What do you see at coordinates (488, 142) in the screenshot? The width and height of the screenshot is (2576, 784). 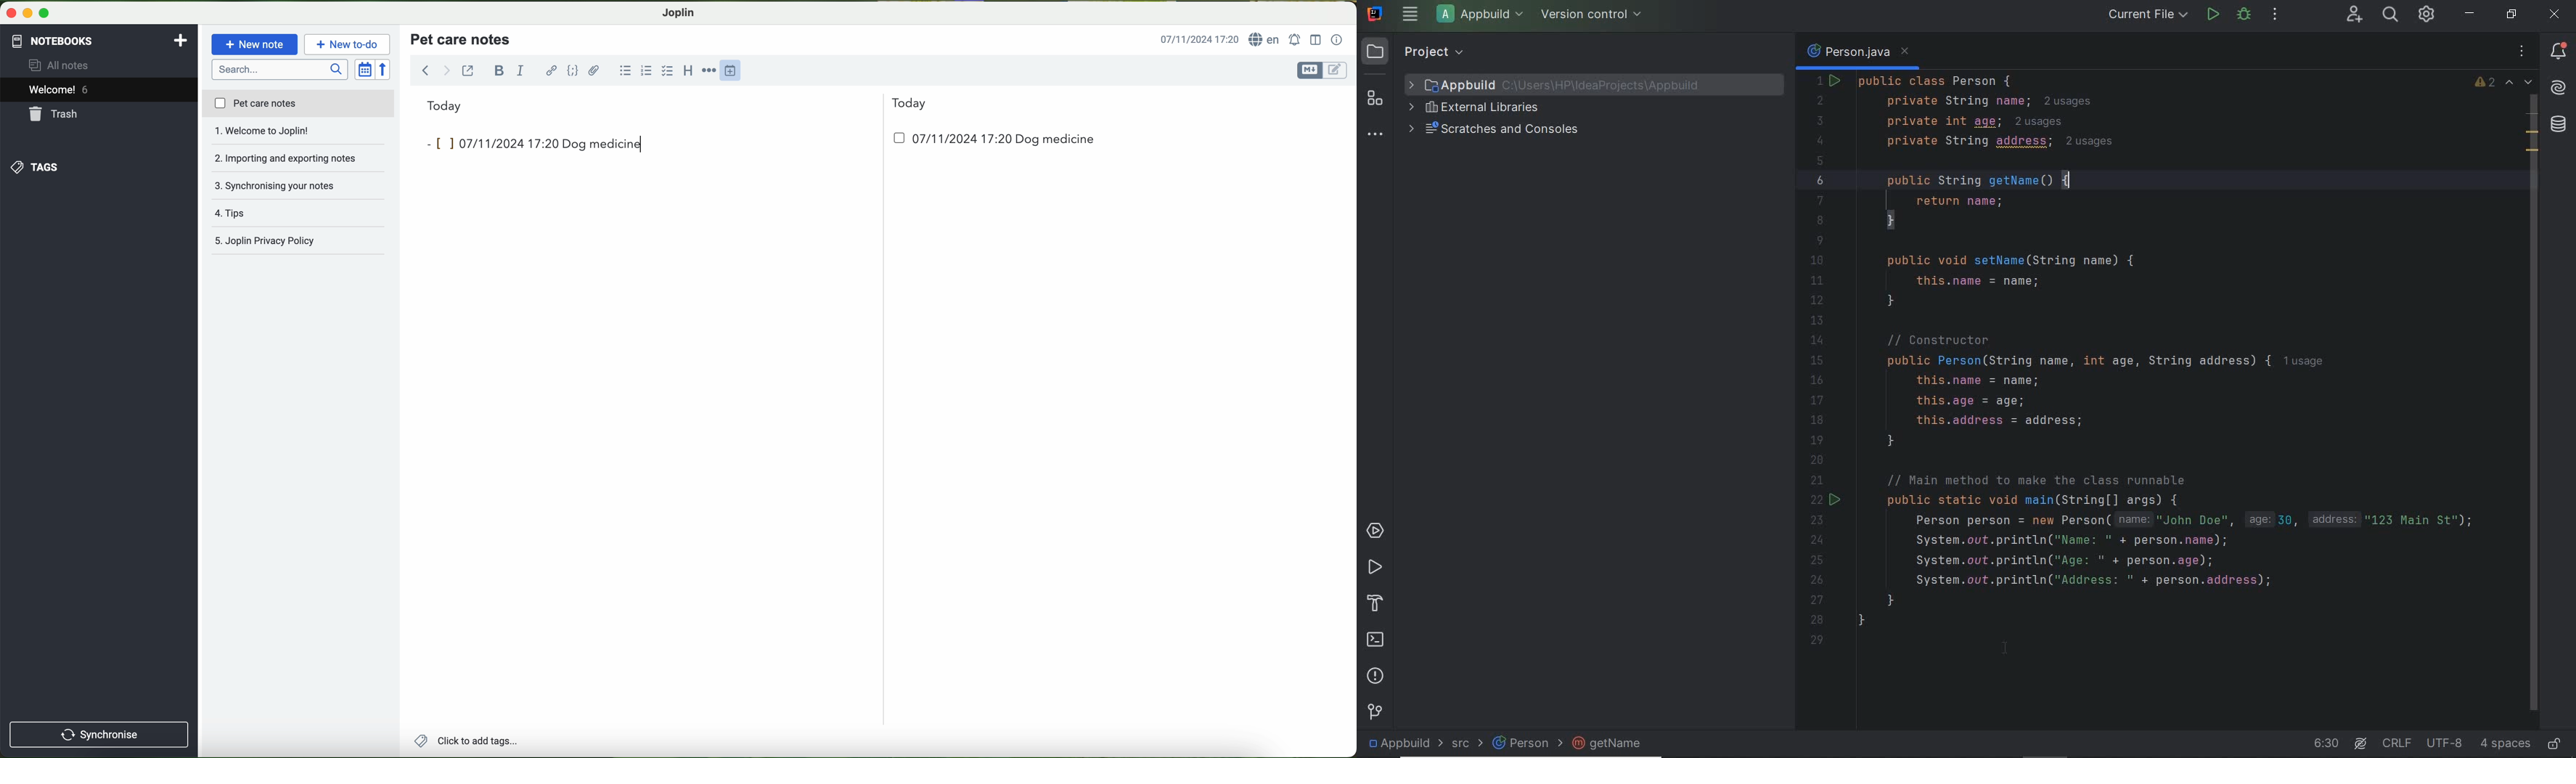 I see `inputs` at bounding box center [488, 142].